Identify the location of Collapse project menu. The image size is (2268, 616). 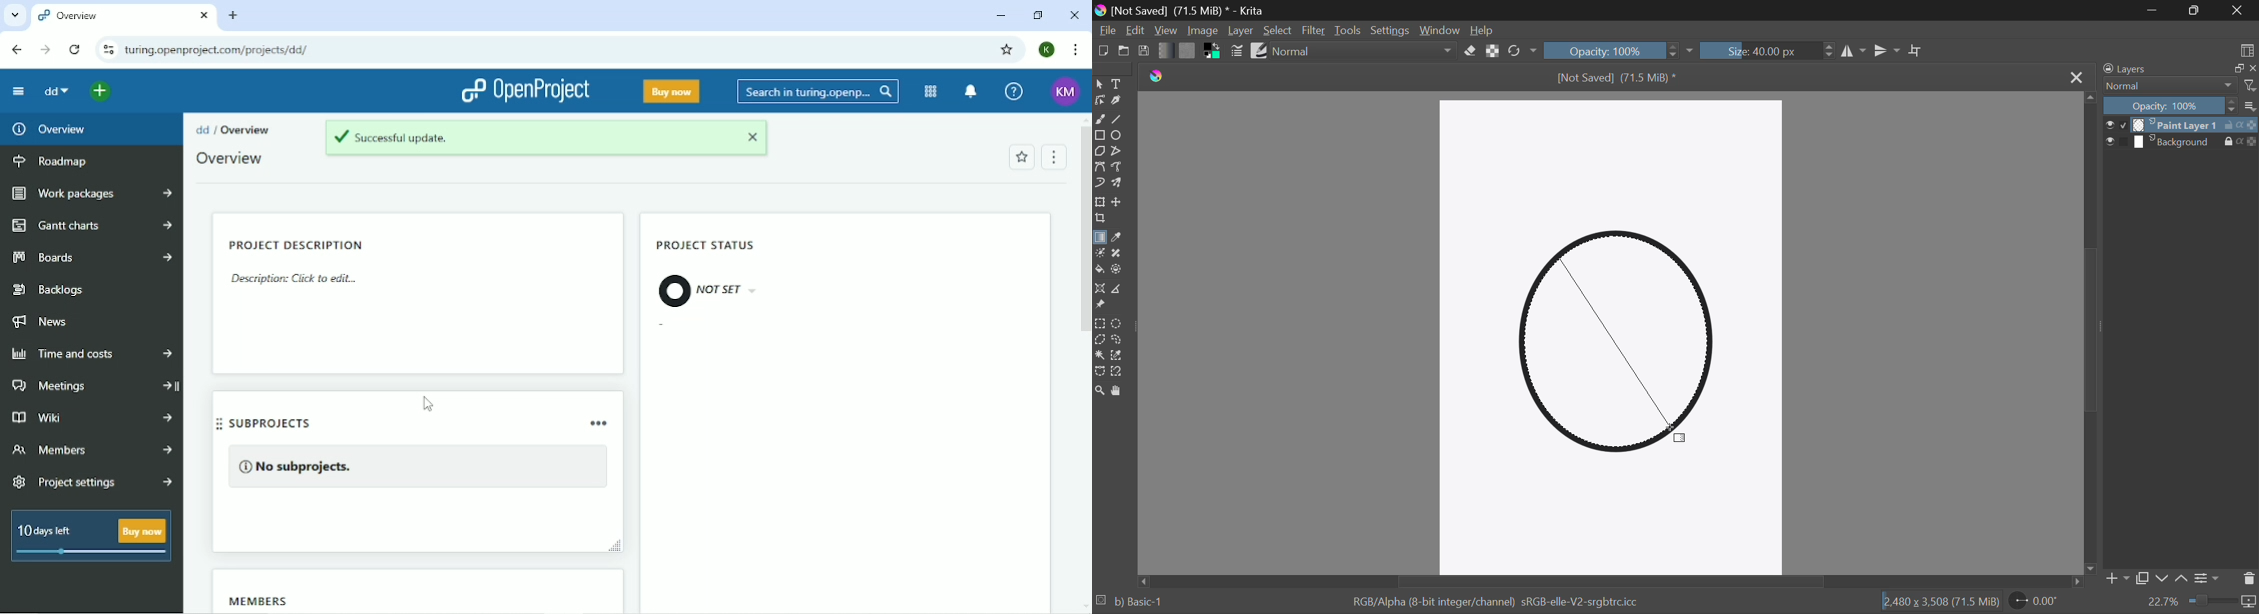
(19, 92).